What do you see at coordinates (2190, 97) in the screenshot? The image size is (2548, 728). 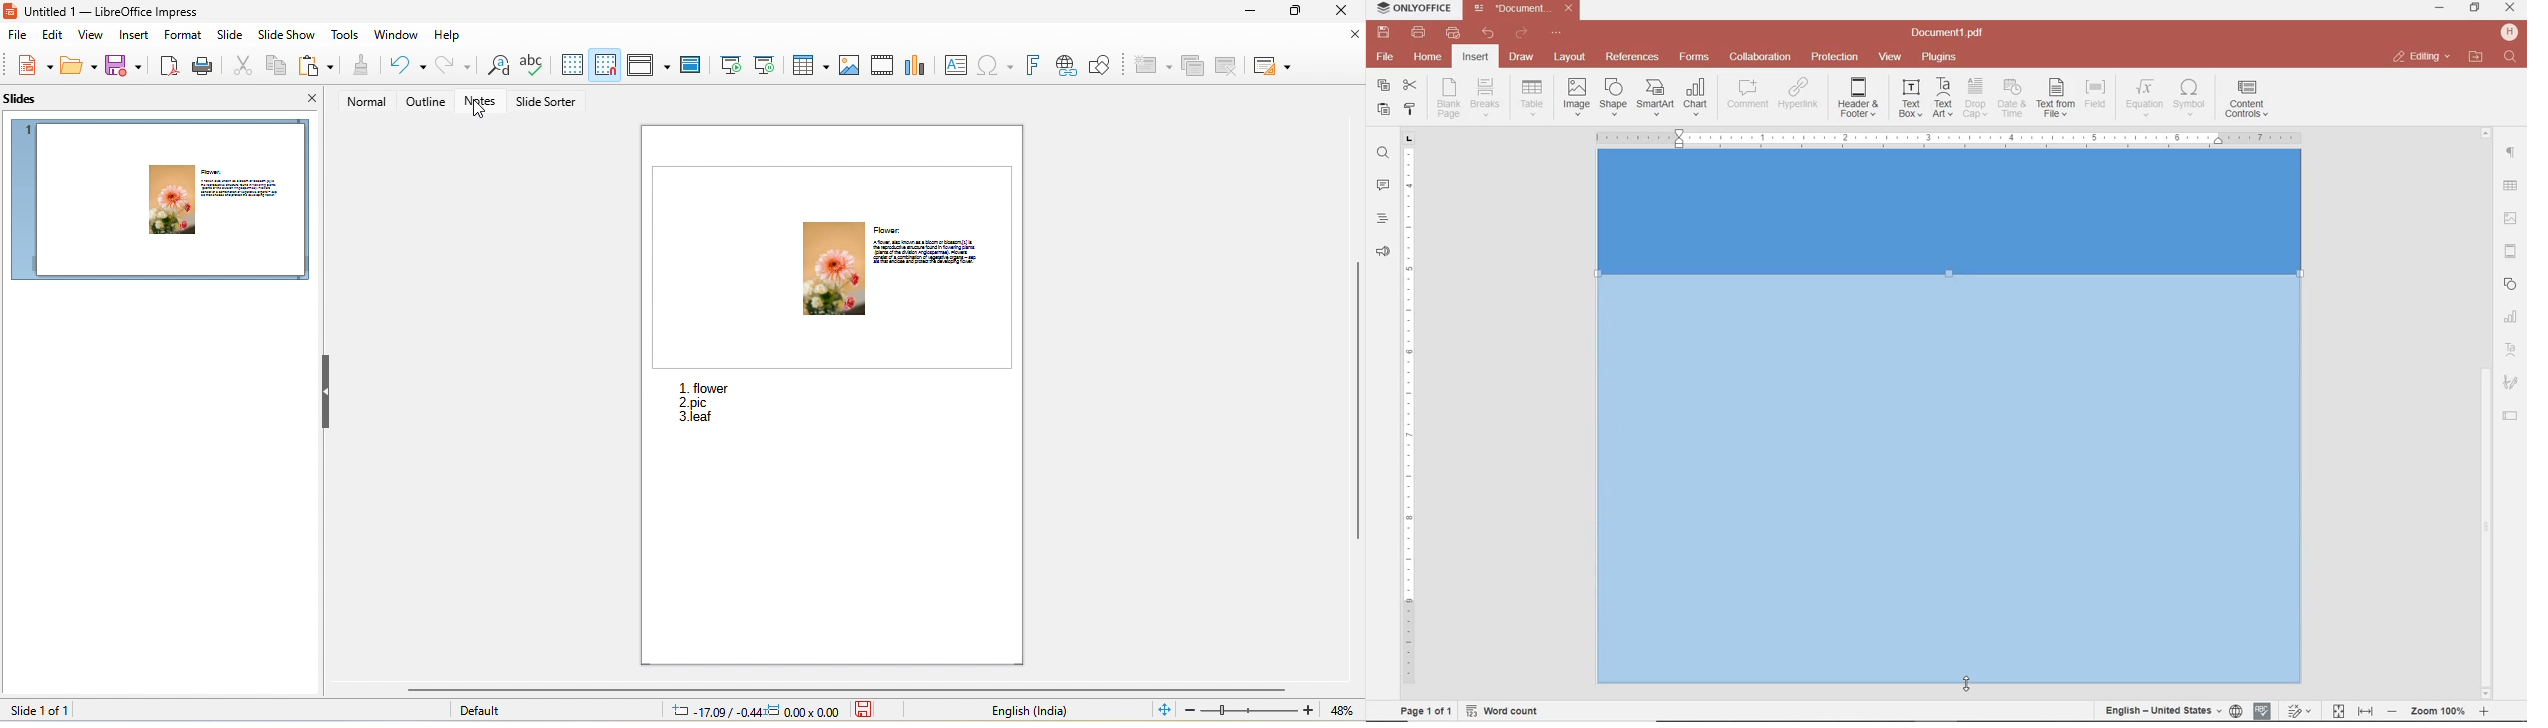 I see `INSERT SYMBOL` at bounding box center [2190, 97].